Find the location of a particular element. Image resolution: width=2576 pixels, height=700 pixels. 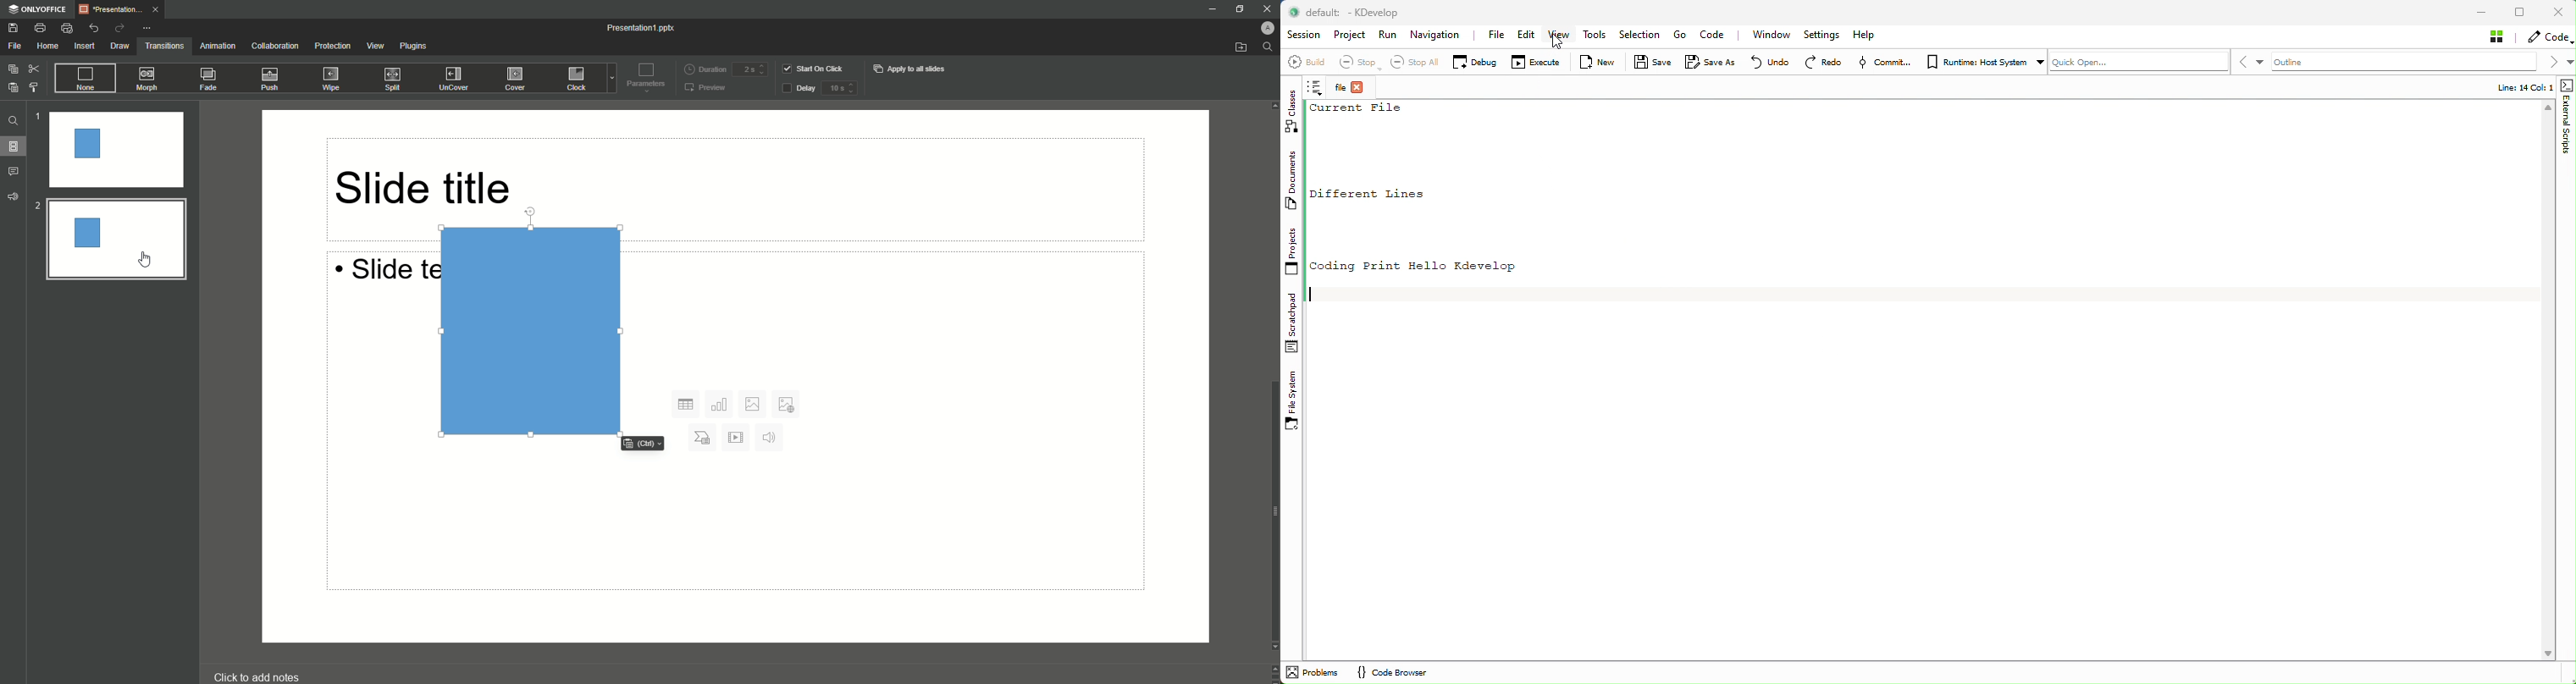

Fade is located at coordinates (209, 79).